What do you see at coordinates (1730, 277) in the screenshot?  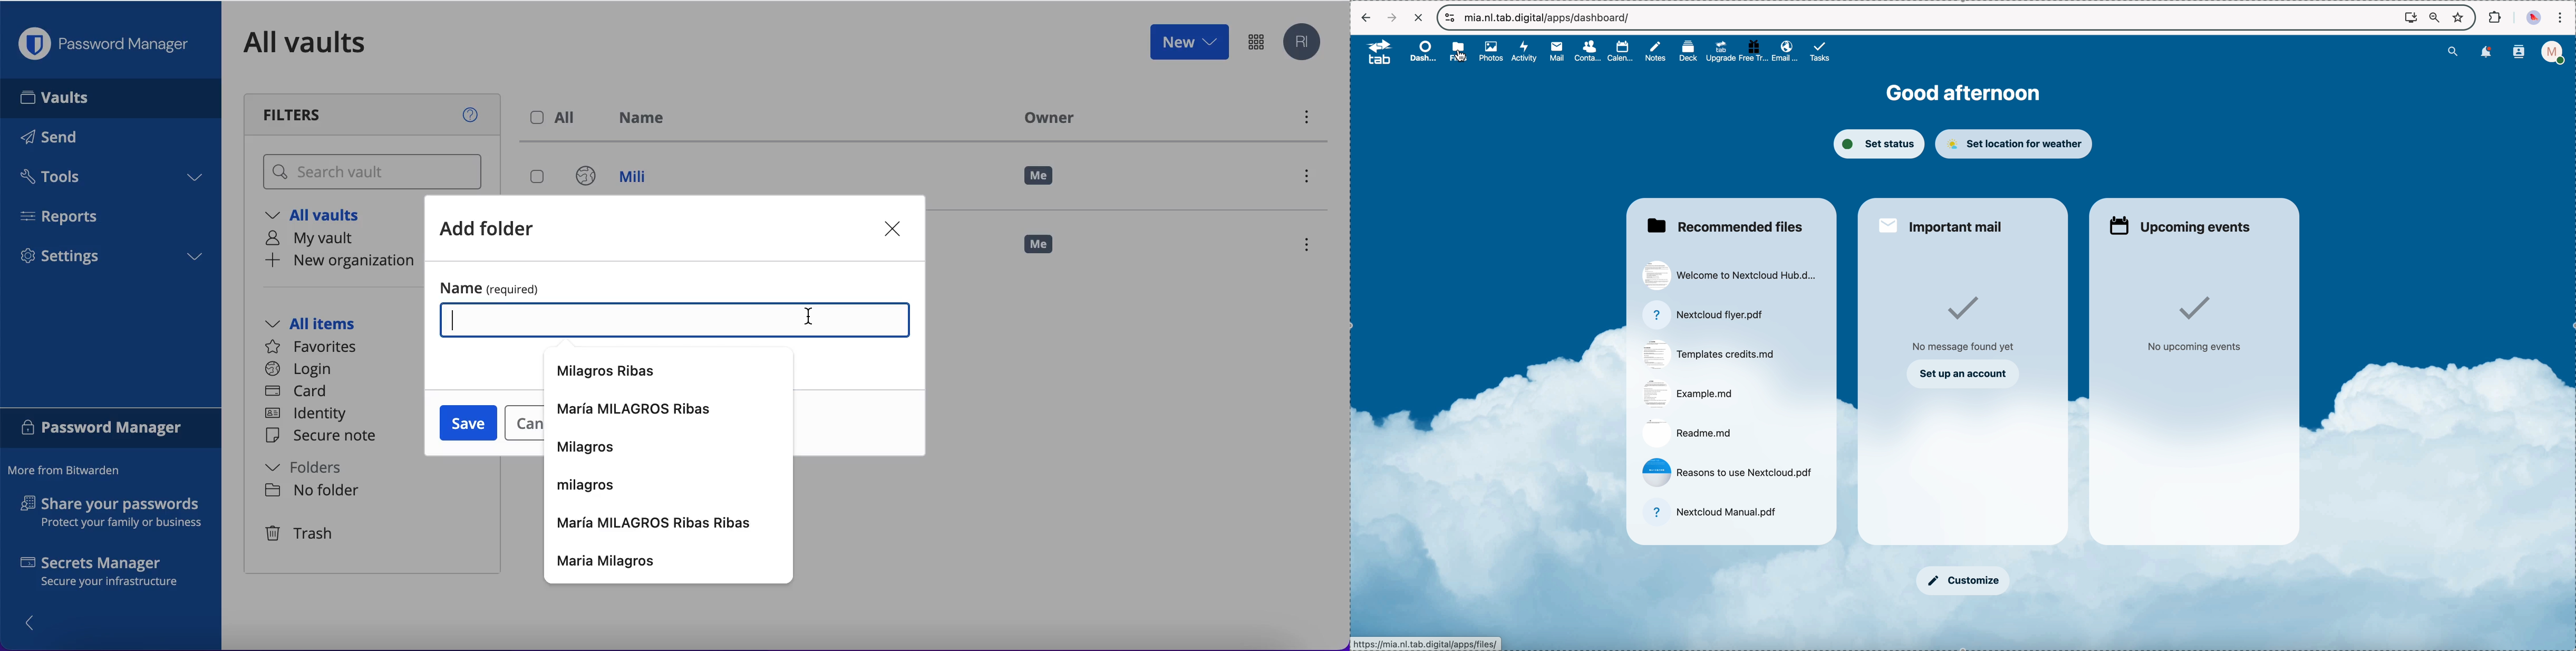 I see `file` at bounding box center [1730, 277].